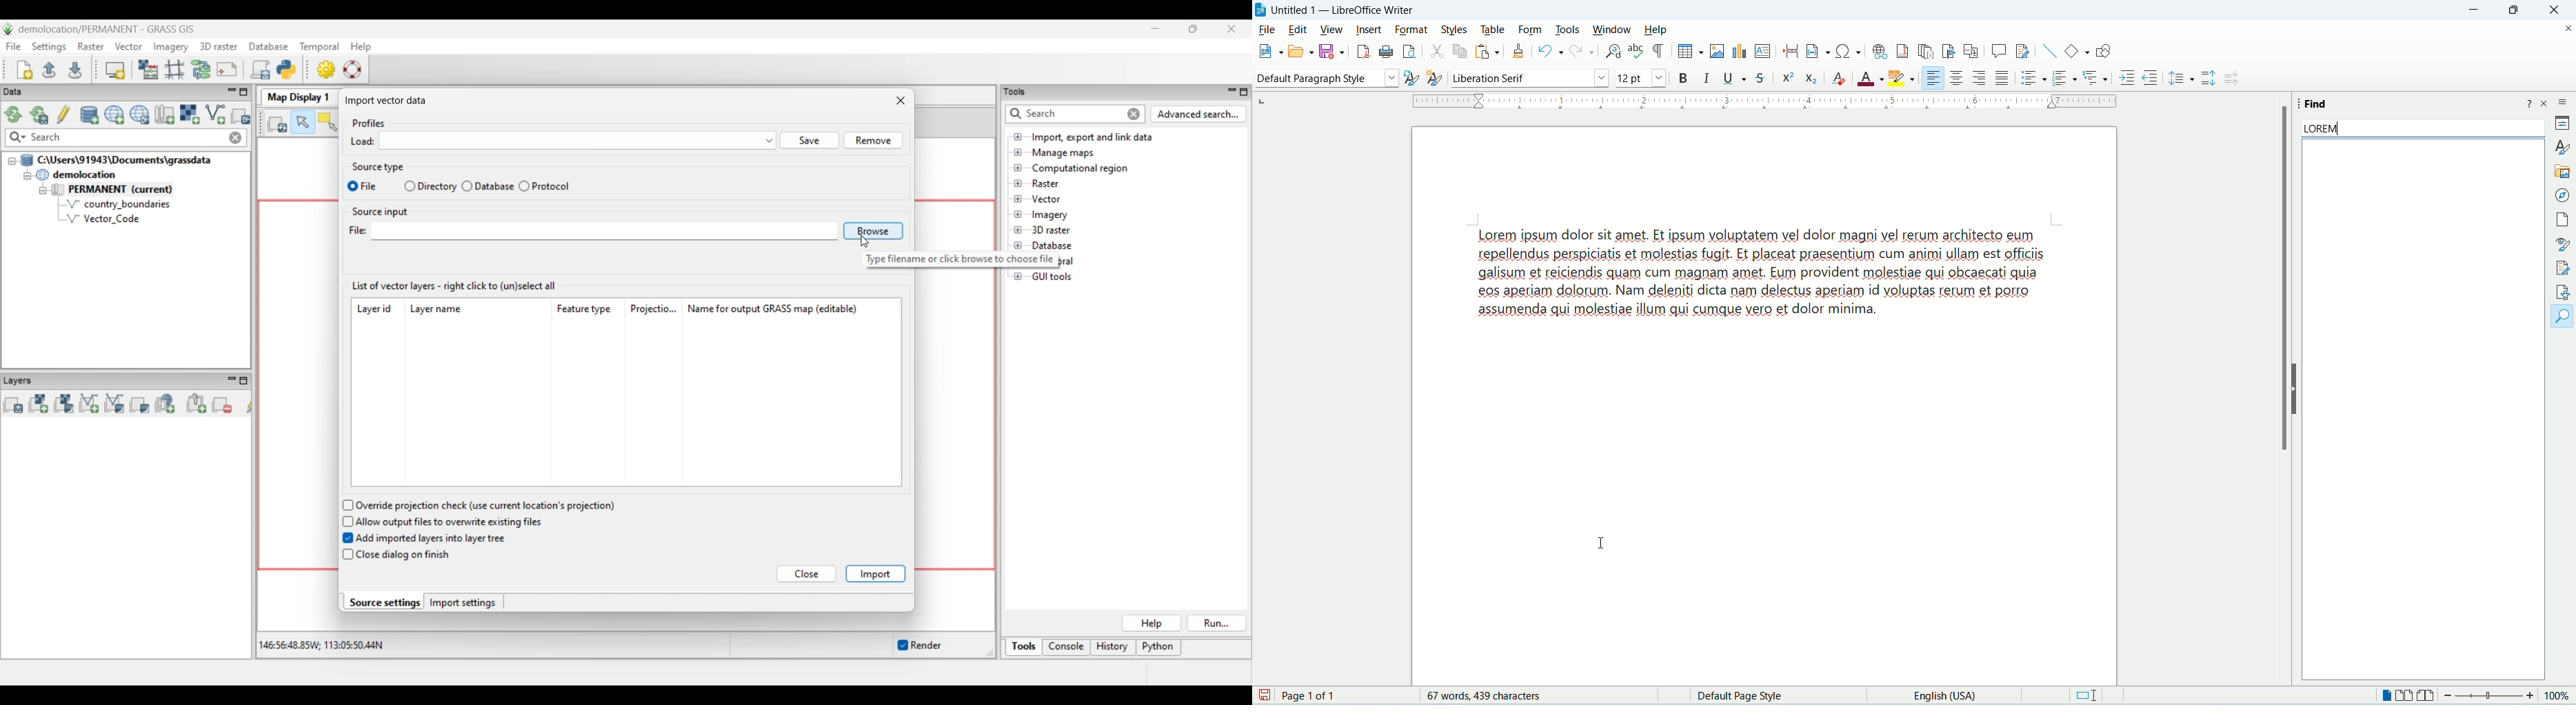 The width and height of the screenshot is (2576, 728). What do you see at coordinates (1973, 52) in the screenshot?
I see `insert cross-referencing` at bounding box center [1973, 52].